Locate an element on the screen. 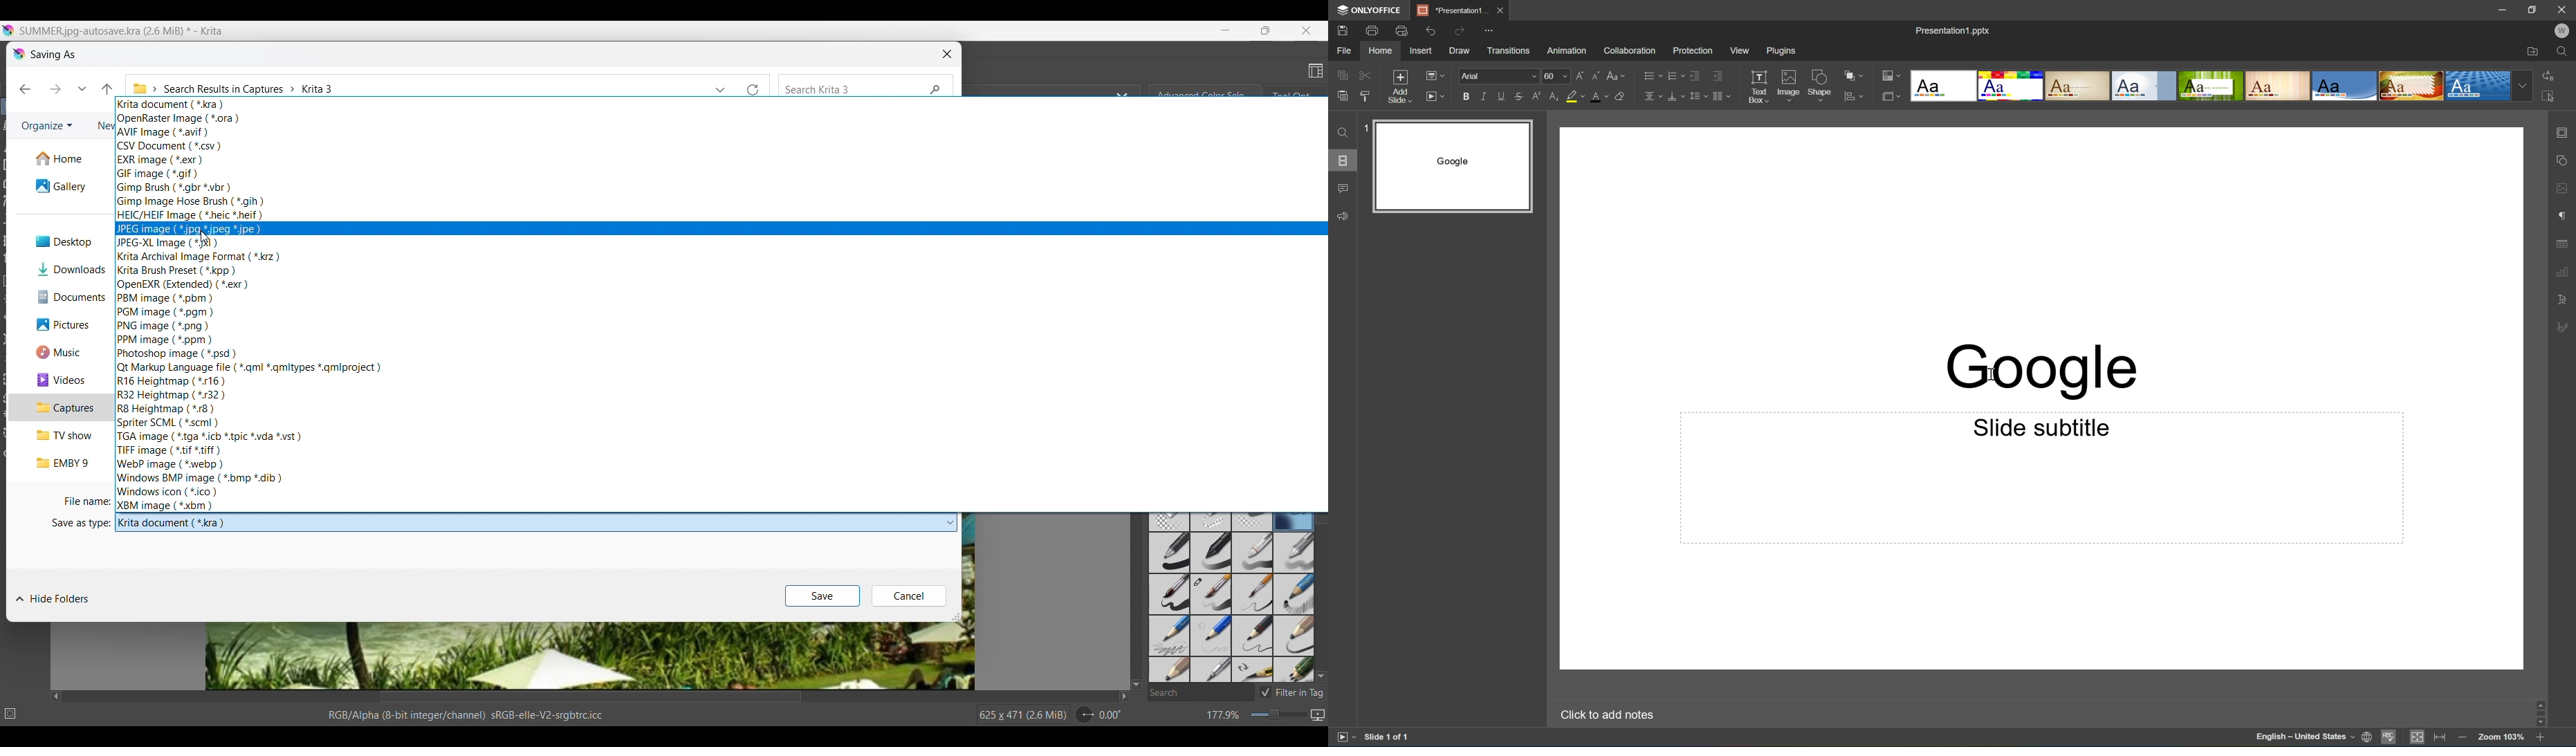 This screenshot has width=2576, height=756. Comments is located at coordinates (1342, 190).